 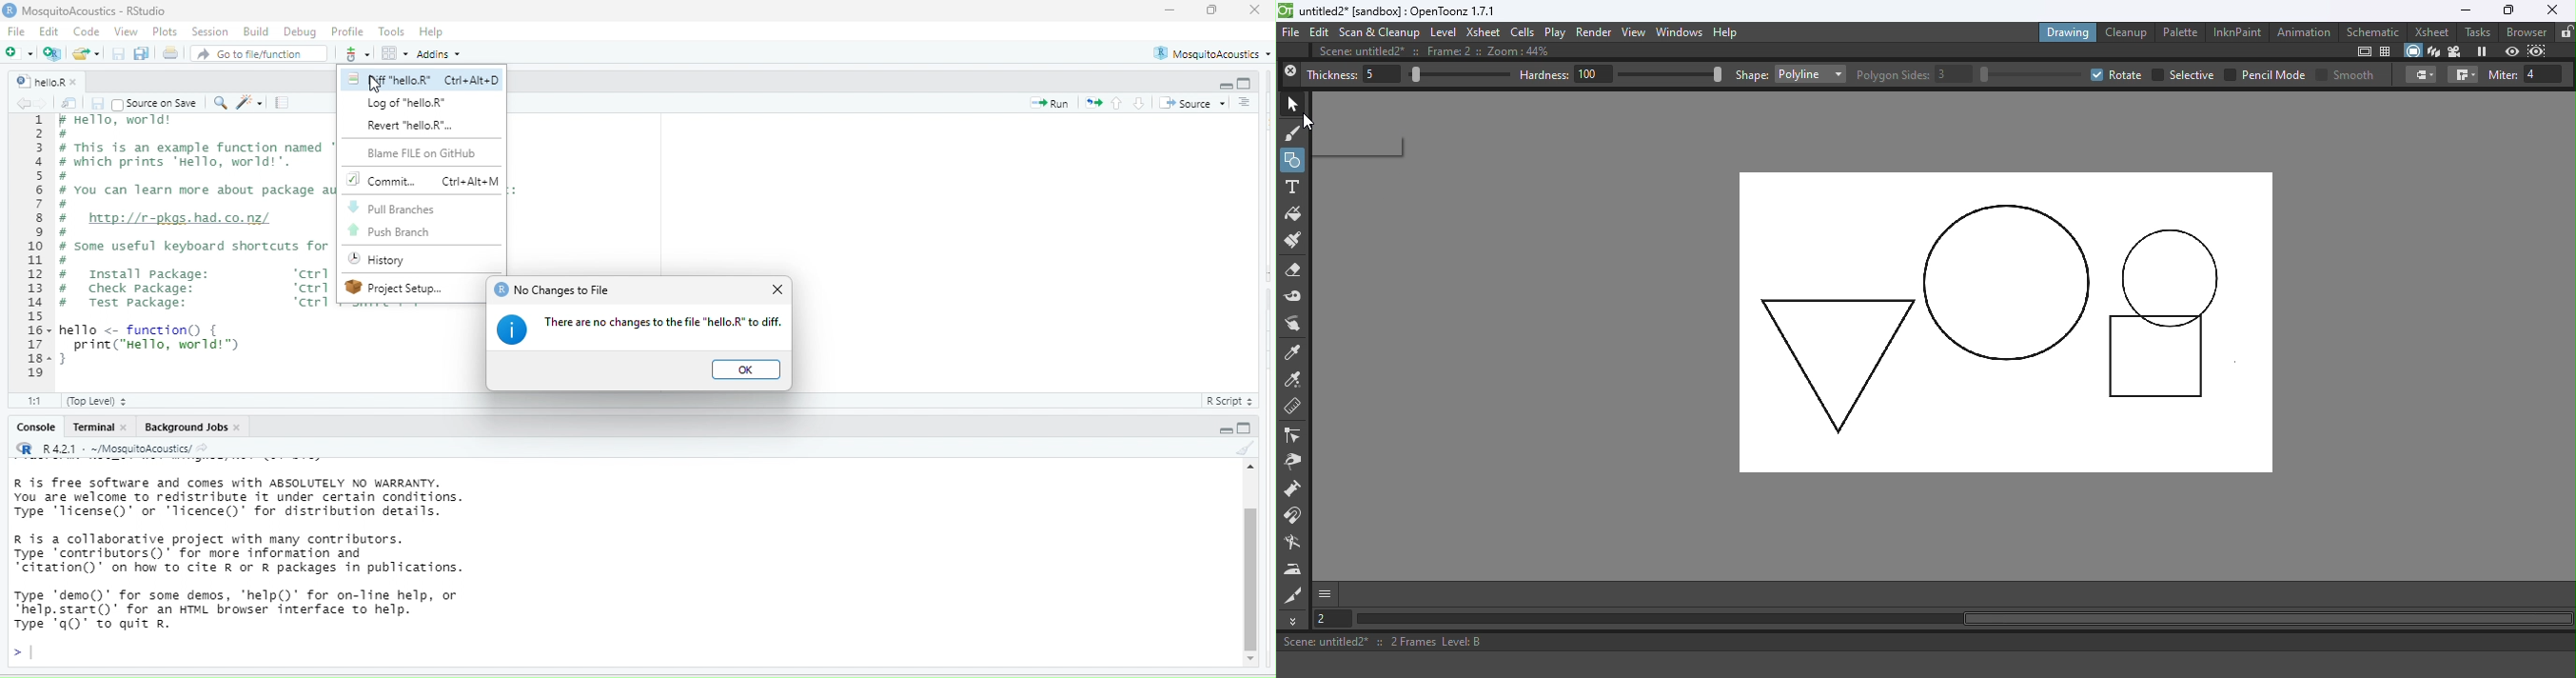 What do you see at coordinates (2430, 31) in the screenshot?
I see `Xsheet` at bounding box center [2430, 31].